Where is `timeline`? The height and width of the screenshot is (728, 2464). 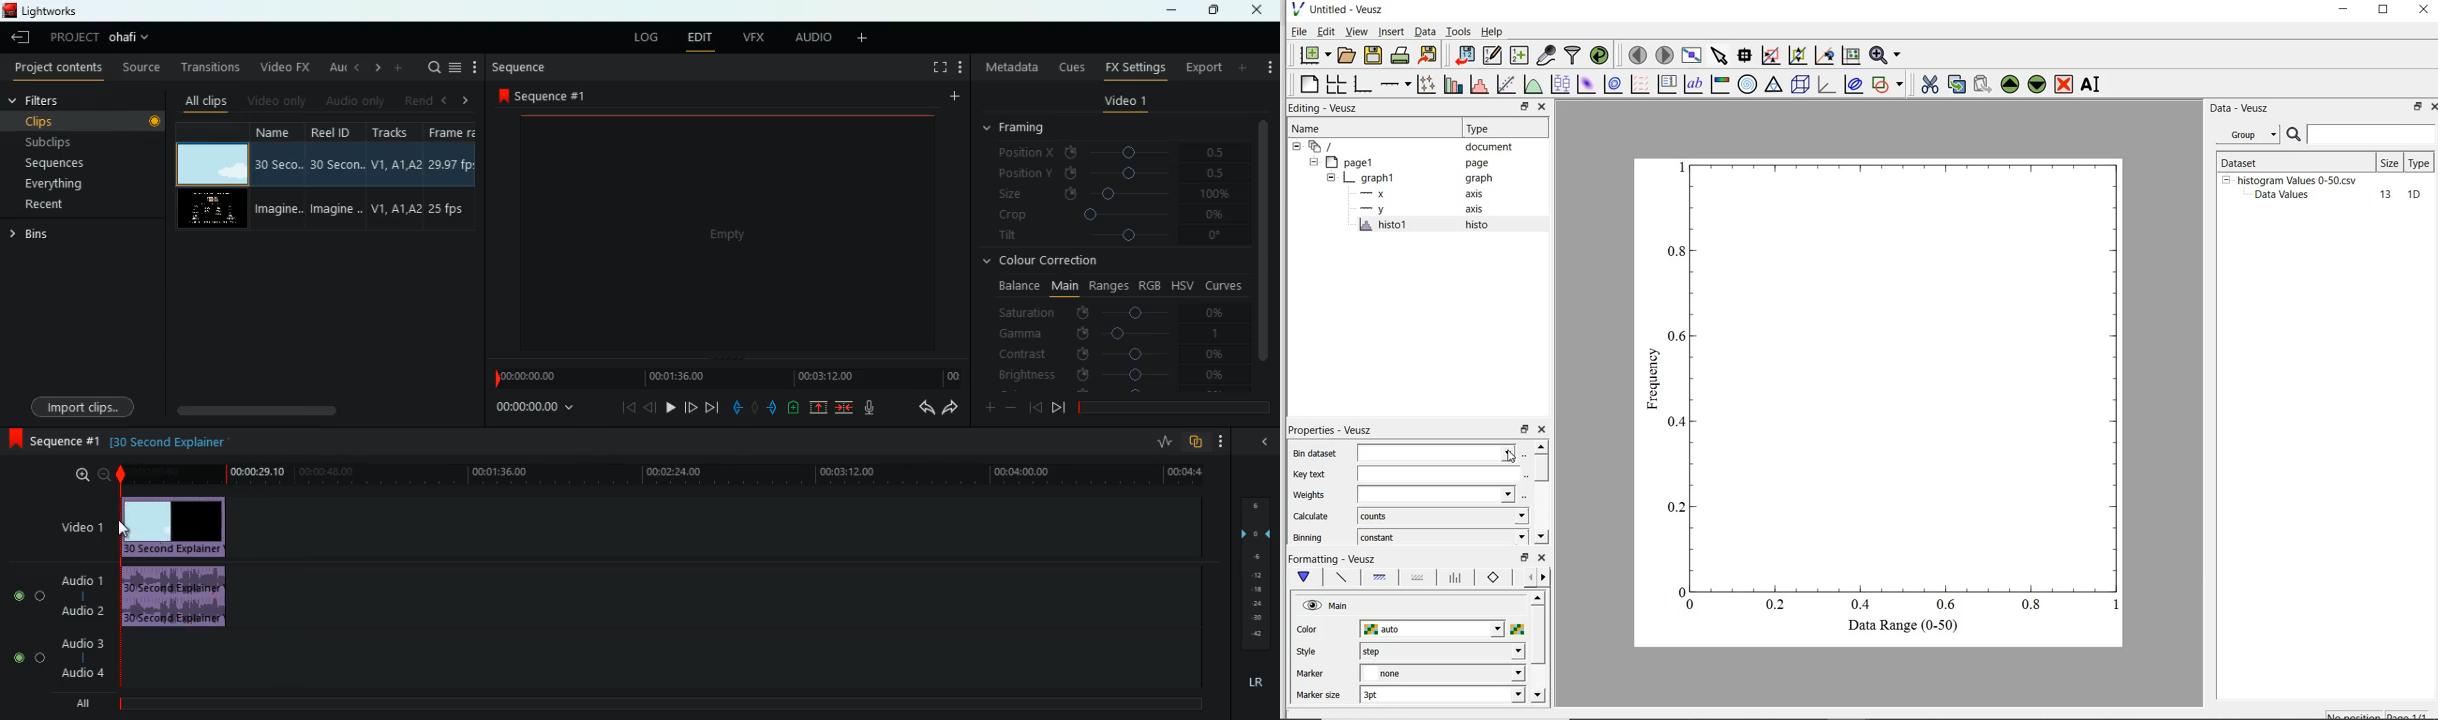 timeline is located at coordinates (725, 377).